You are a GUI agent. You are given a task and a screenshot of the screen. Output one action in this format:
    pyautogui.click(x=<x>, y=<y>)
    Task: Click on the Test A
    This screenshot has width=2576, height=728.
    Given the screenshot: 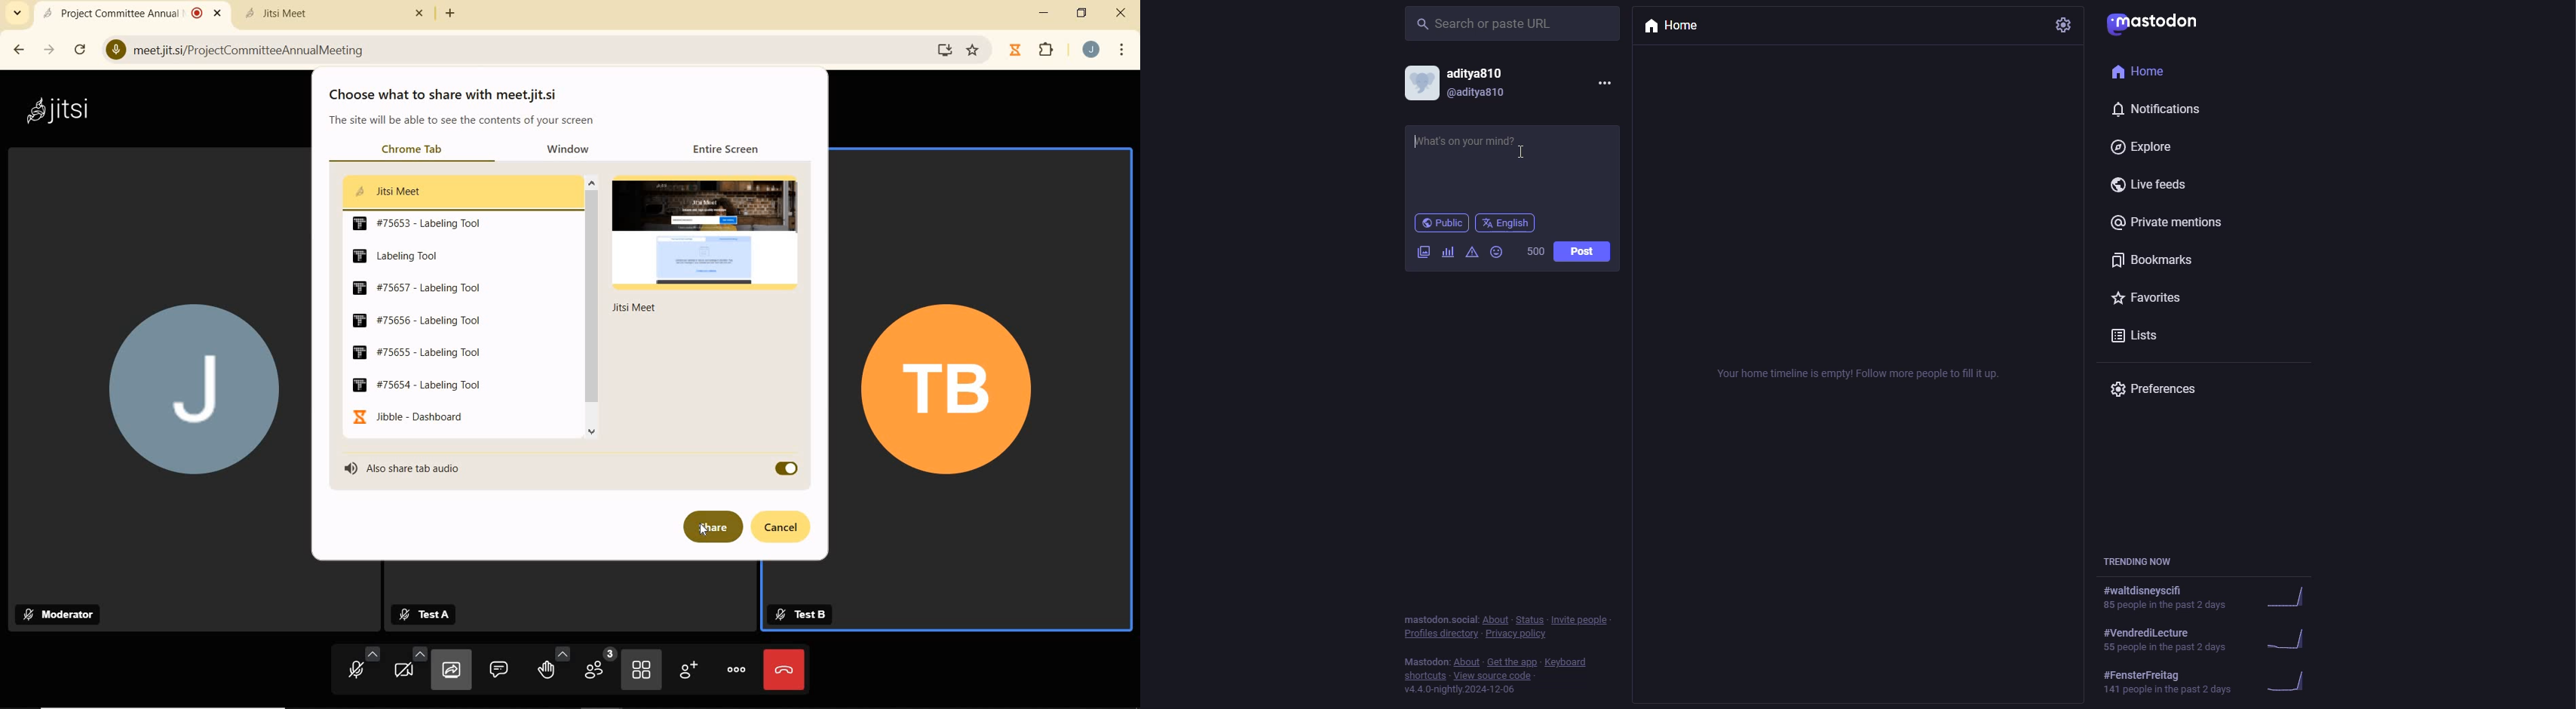 What is the action you would take?
    pyautogui.click(x=430, y=615)
    